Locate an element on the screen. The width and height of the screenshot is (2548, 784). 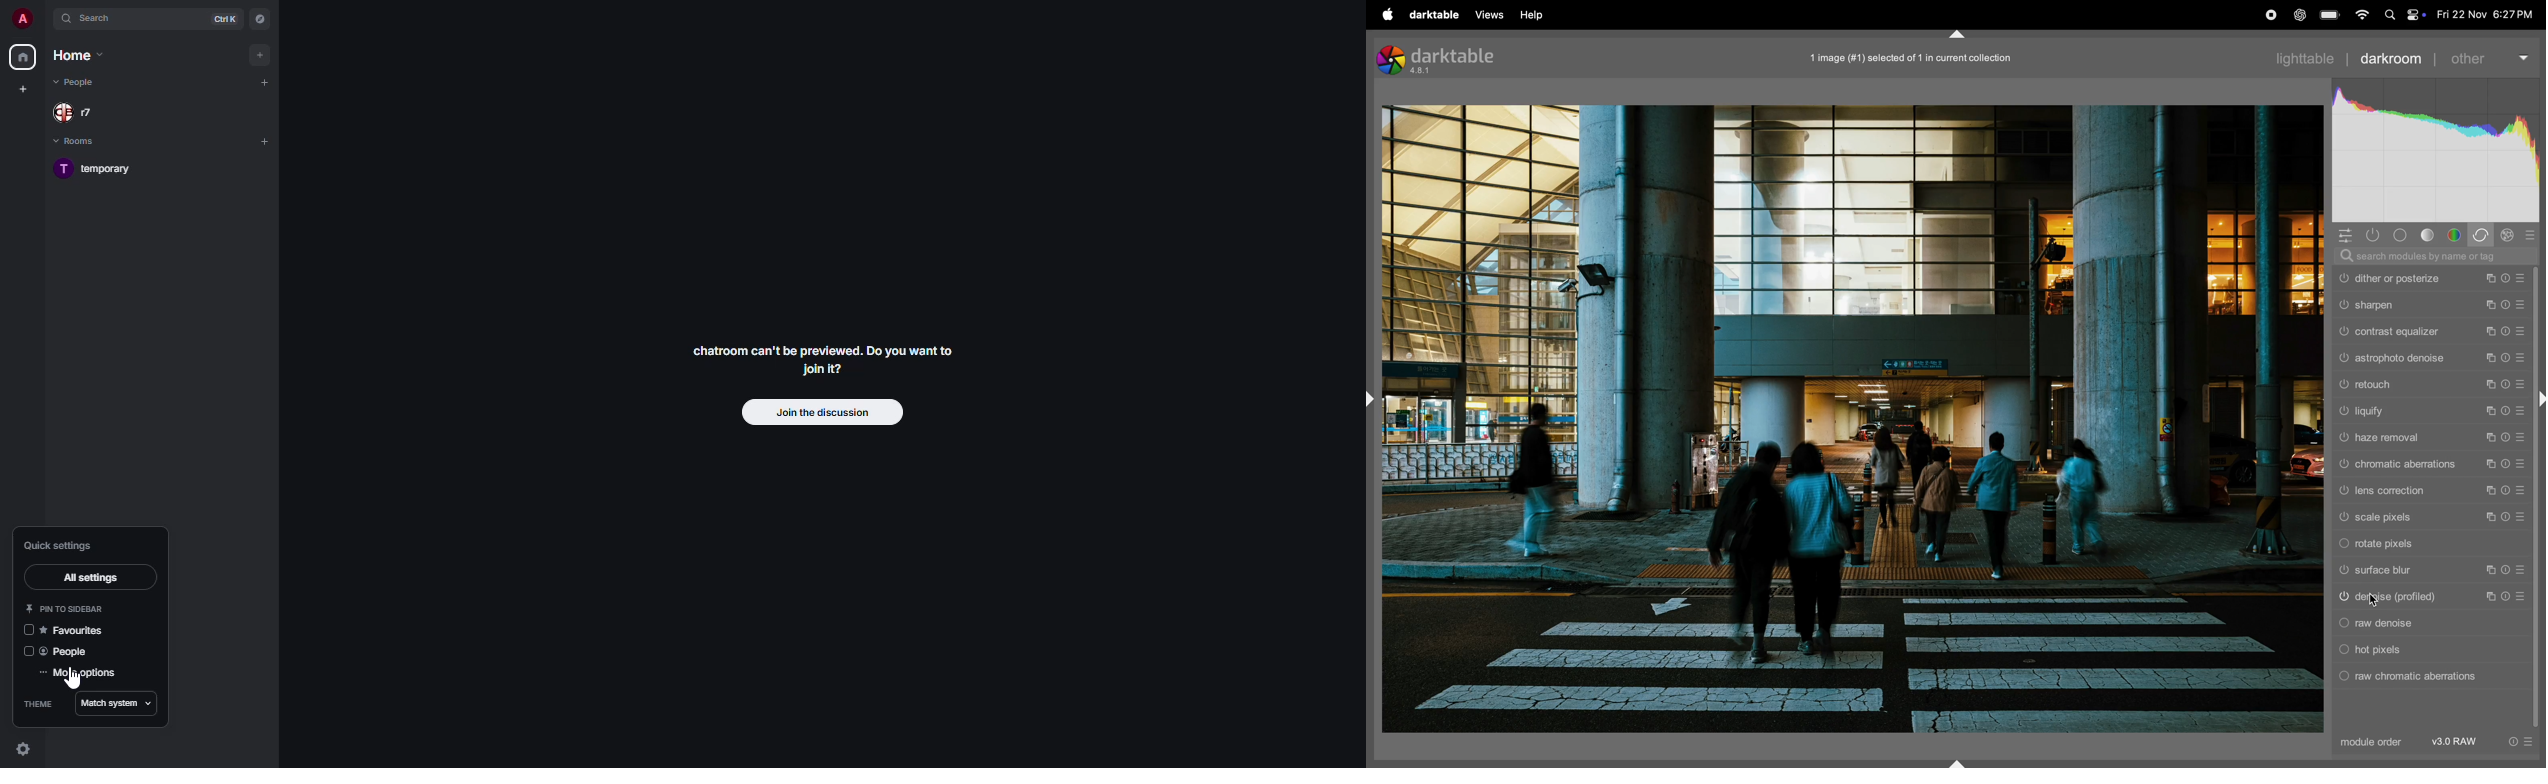
effect is located at coordinates (2509, 236).